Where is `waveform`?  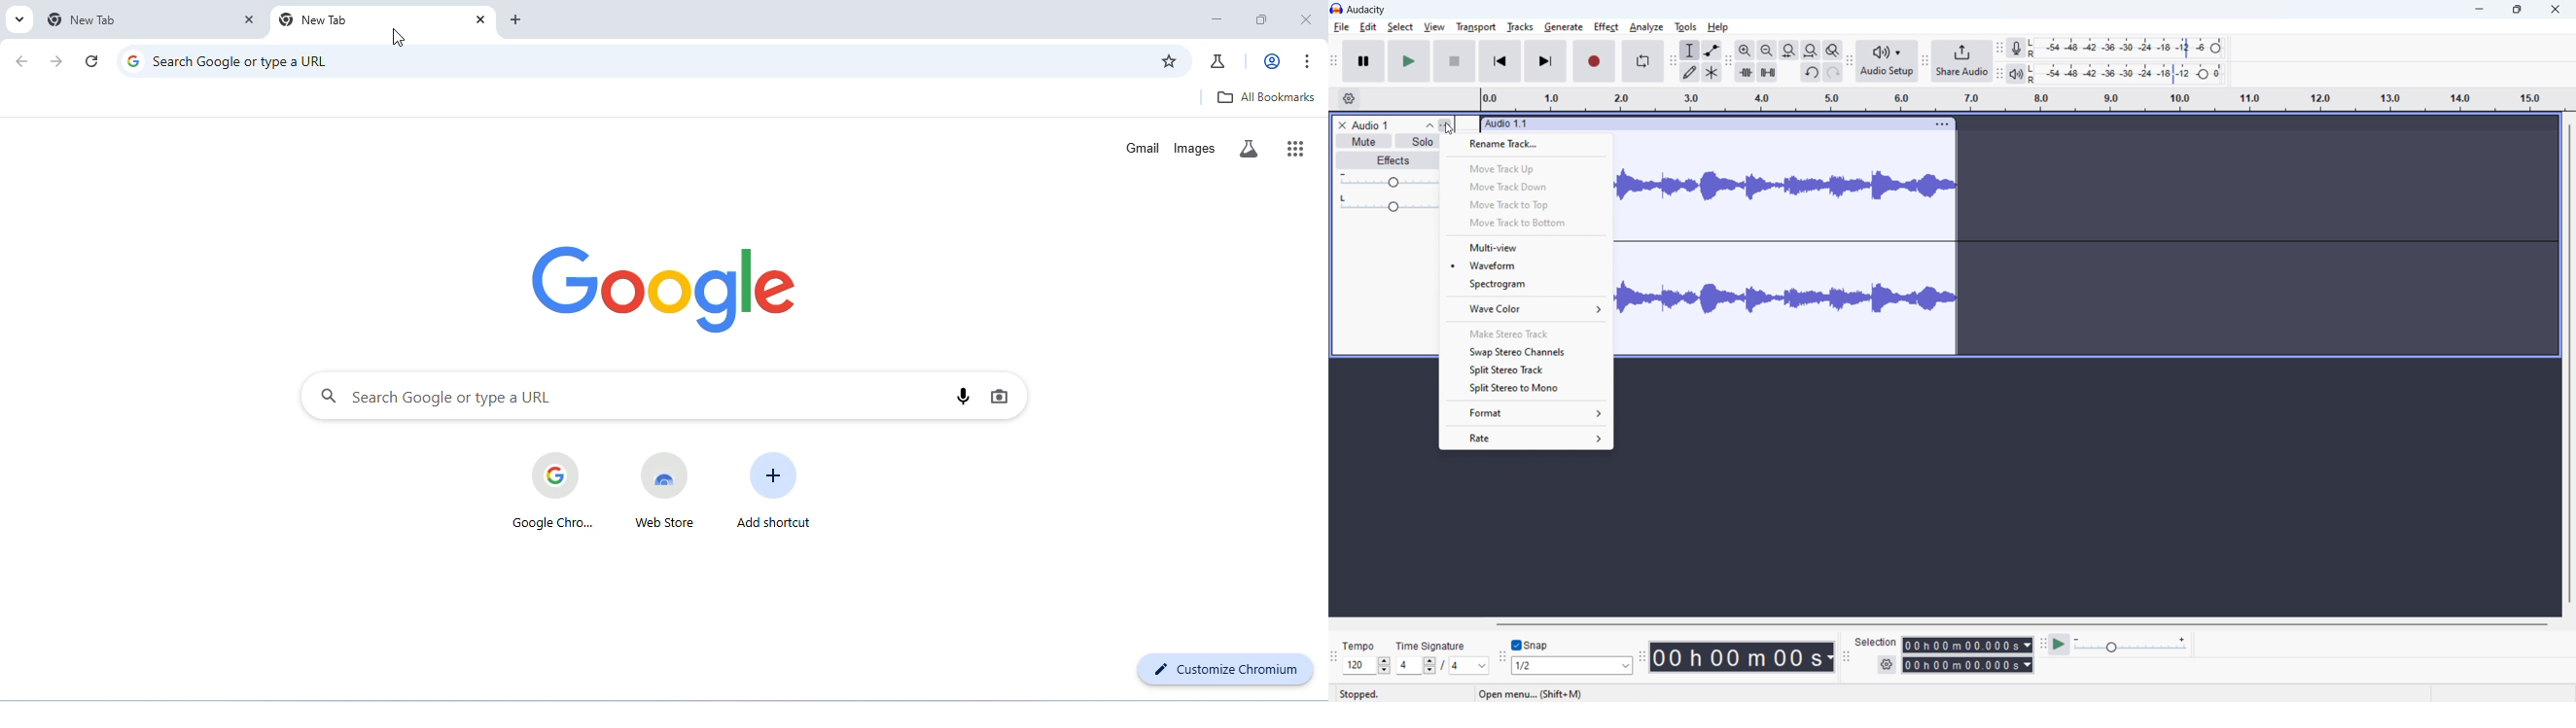
waveform is located at coordinates (1526, 265).